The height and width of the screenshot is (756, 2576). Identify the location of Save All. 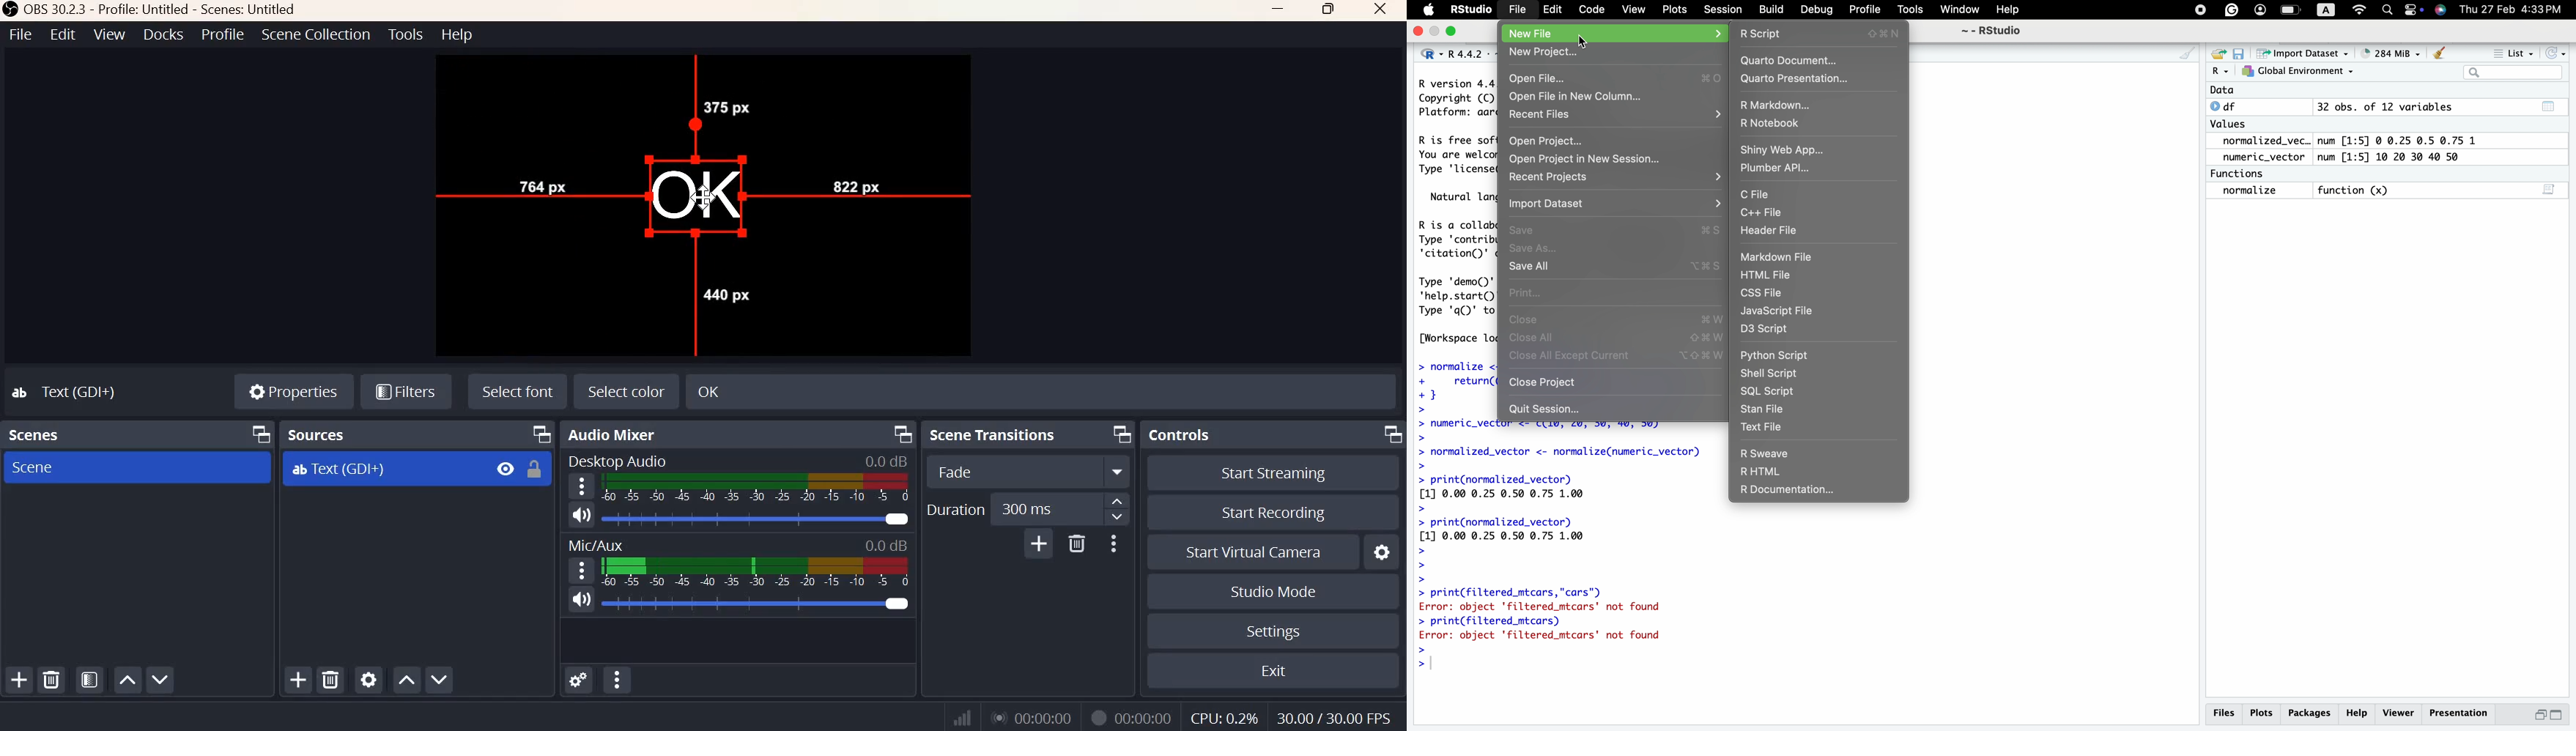
(1615, 267).